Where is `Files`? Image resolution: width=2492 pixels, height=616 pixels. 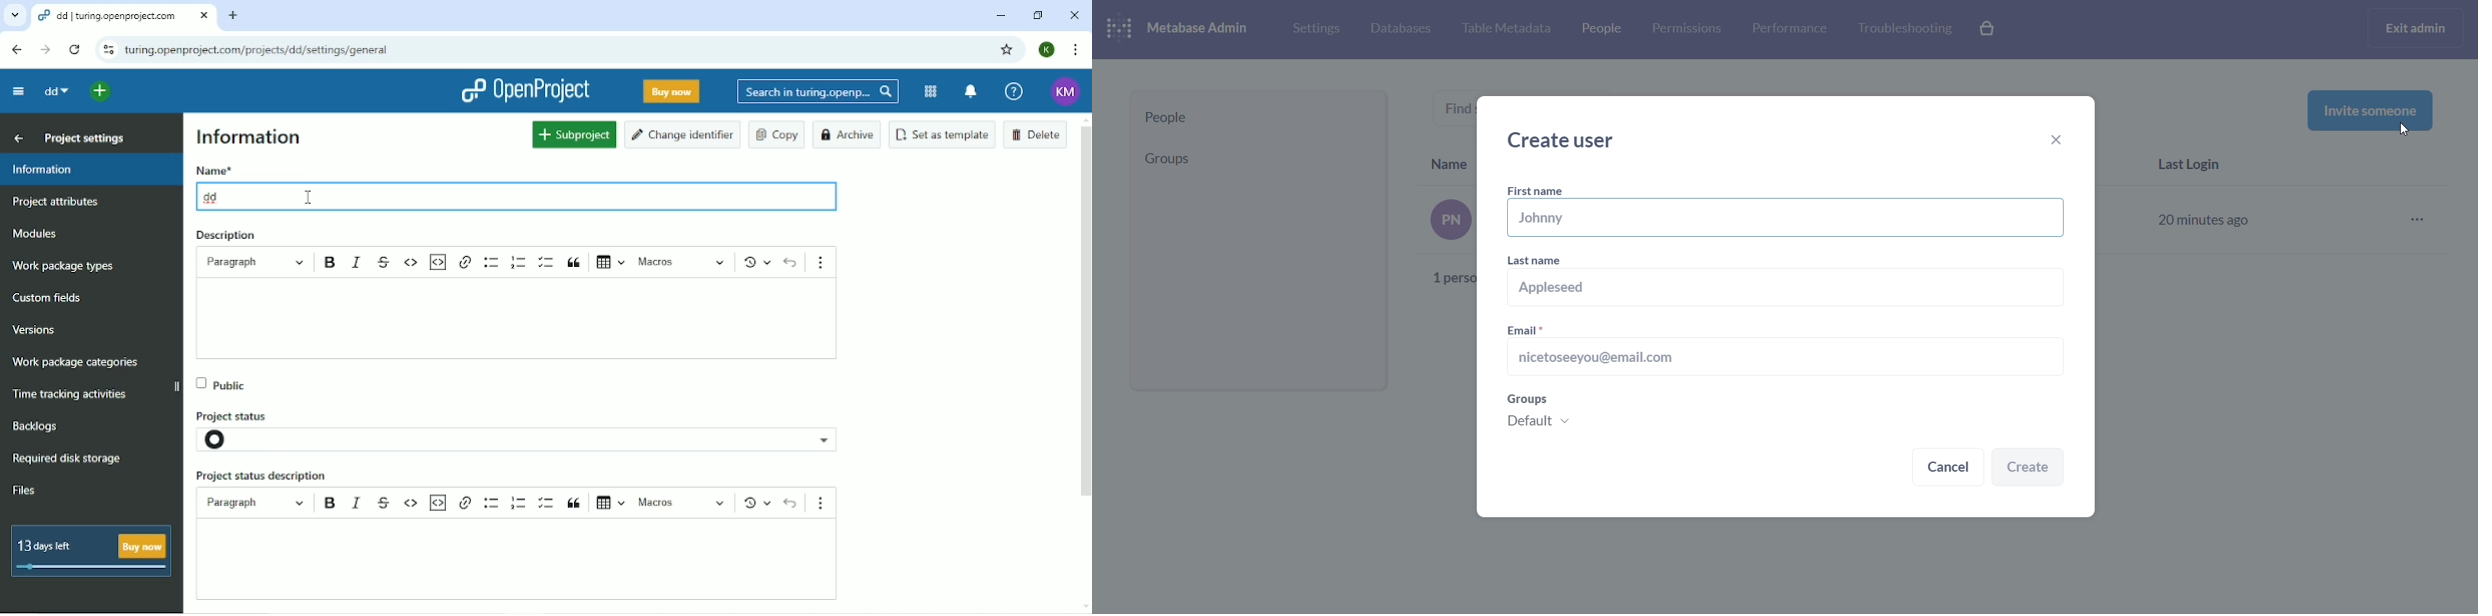
Files is located at coordinates (25, 491).